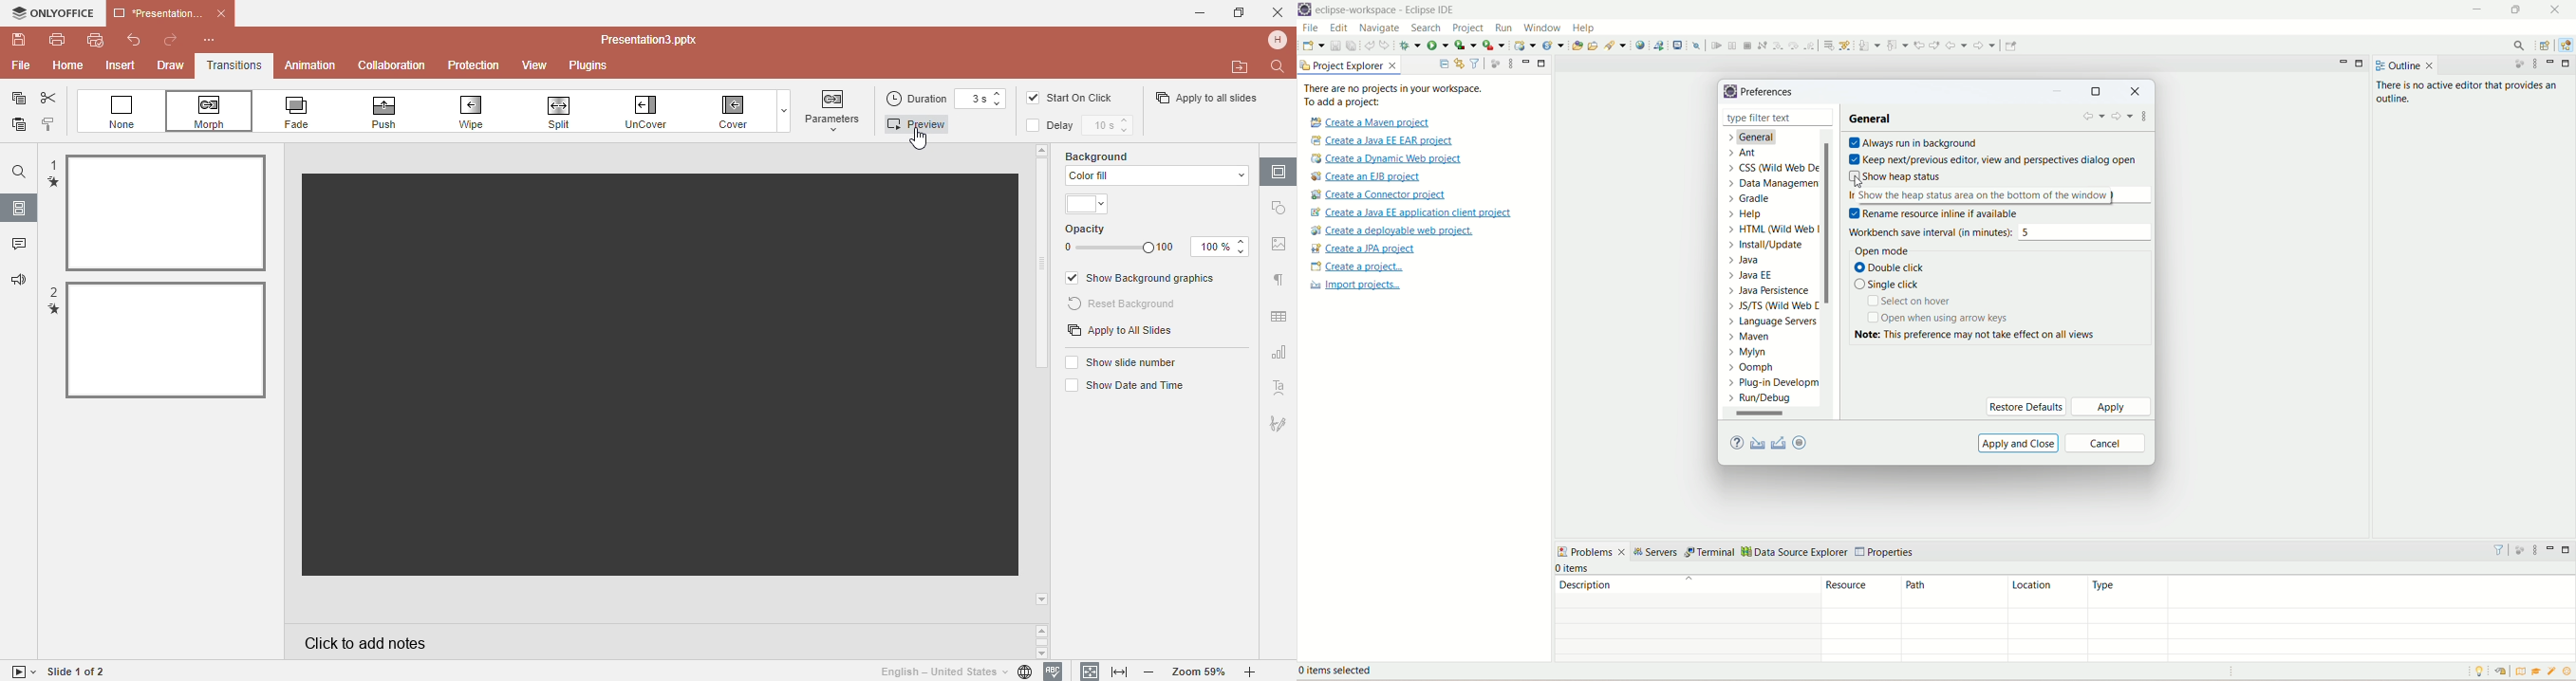 Image resolution: width=2576 pixels, height=700 pixels. What do you see at coordinates (1278, 280) in the screenshot?
I see `Paragraph settings` at bounding box center [1278, 280].